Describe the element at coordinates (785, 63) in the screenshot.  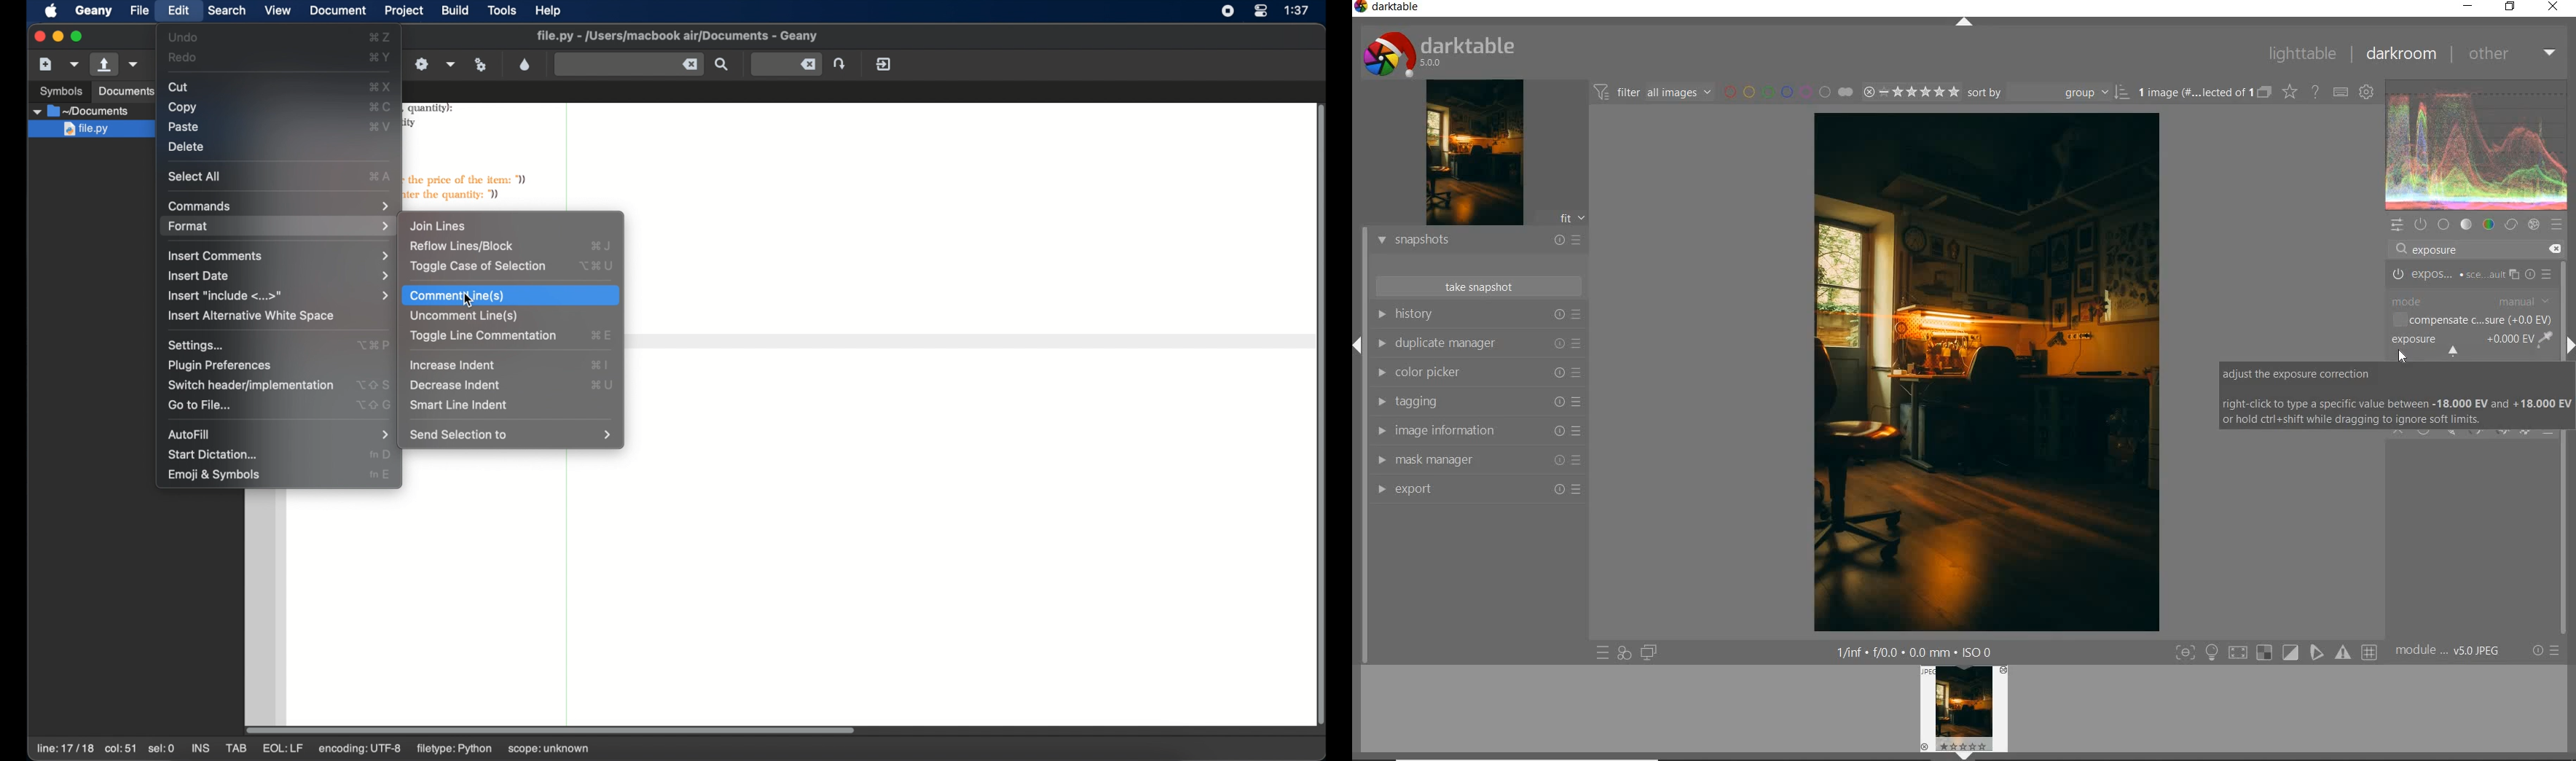
I see `jump to the entered line number` at that location.